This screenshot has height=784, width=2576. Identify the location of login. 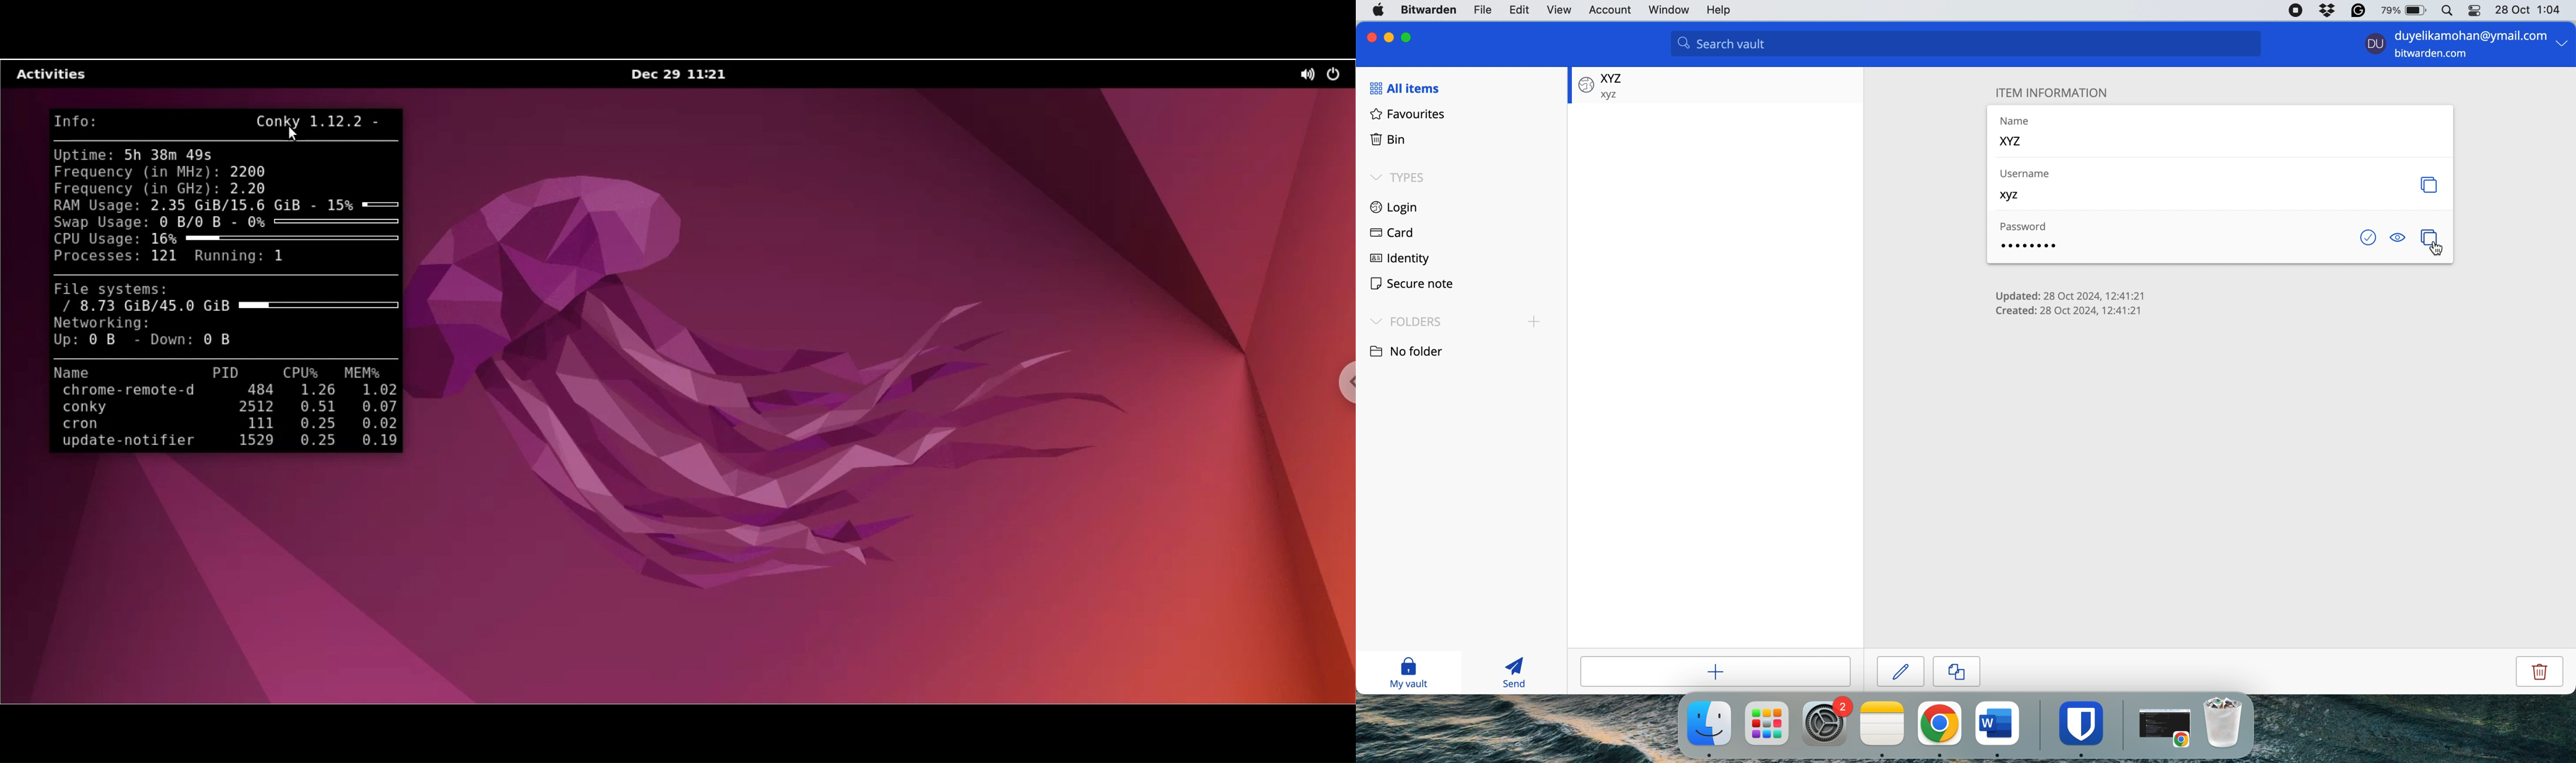
(1395, 206).